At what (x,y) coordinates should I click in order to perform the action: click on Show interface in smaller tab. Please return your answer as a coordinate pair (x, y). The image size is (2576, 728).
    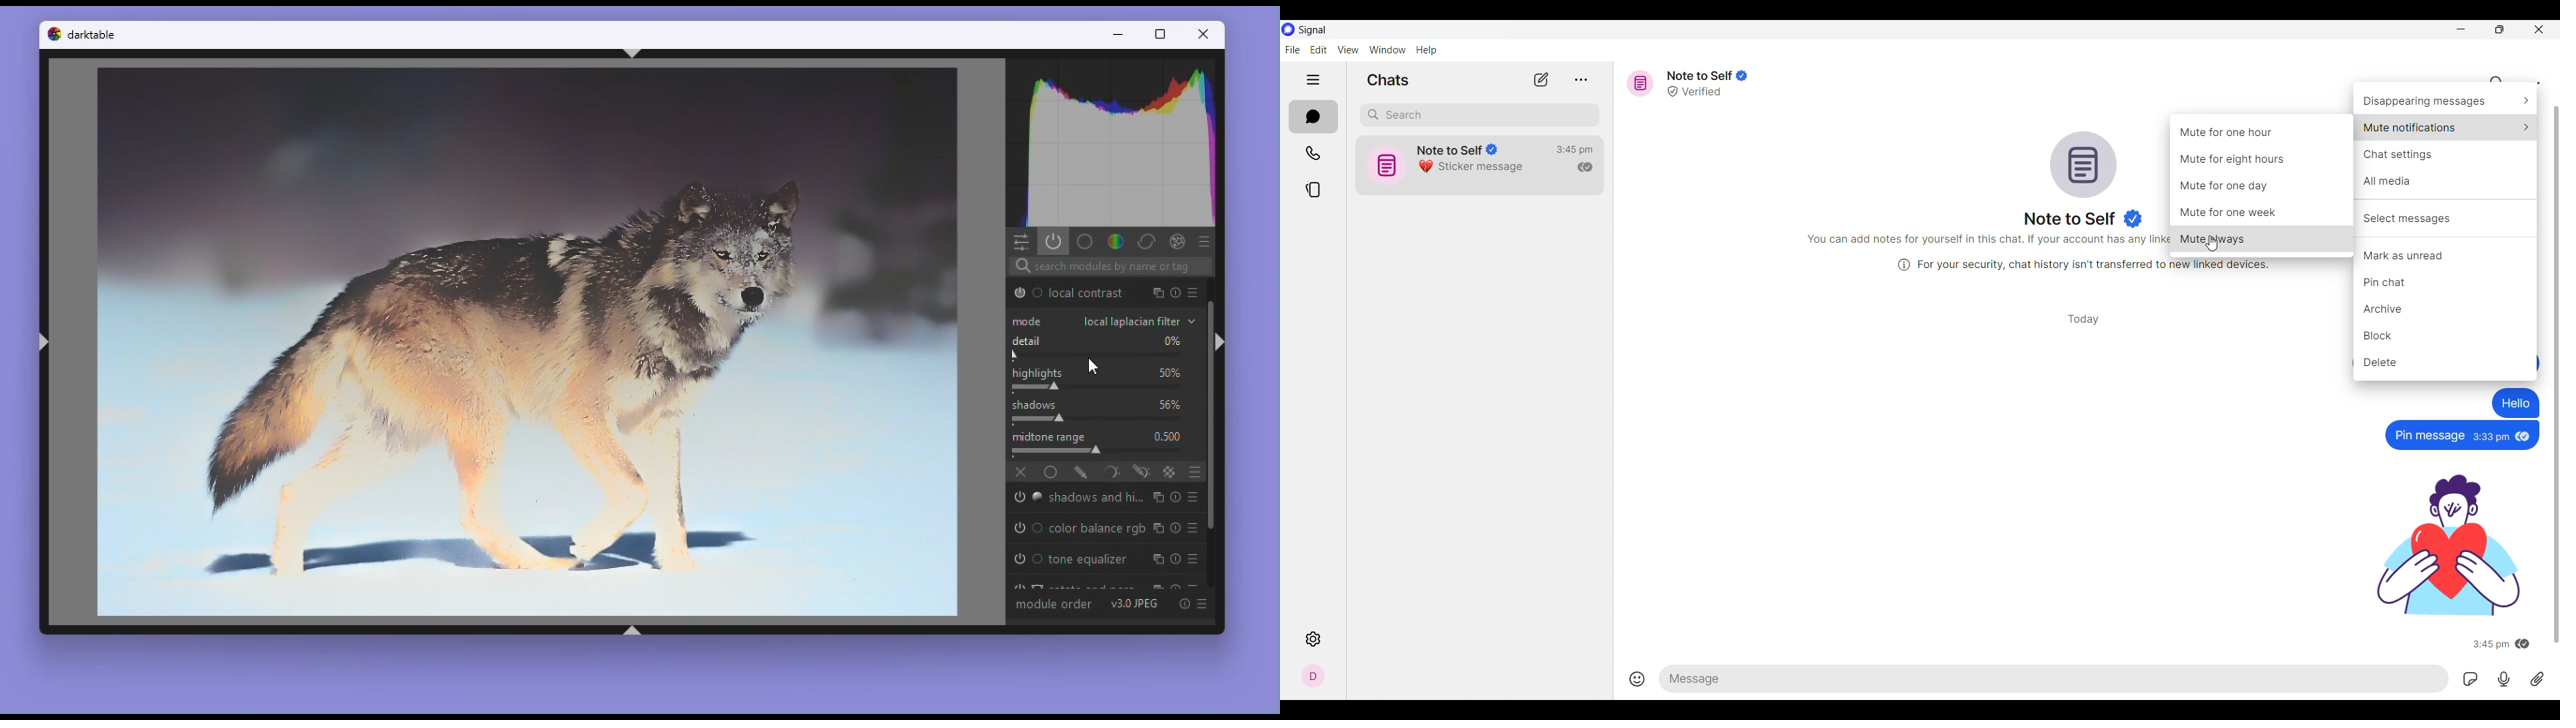
    Looking at the image, I should click on (2499, 30).